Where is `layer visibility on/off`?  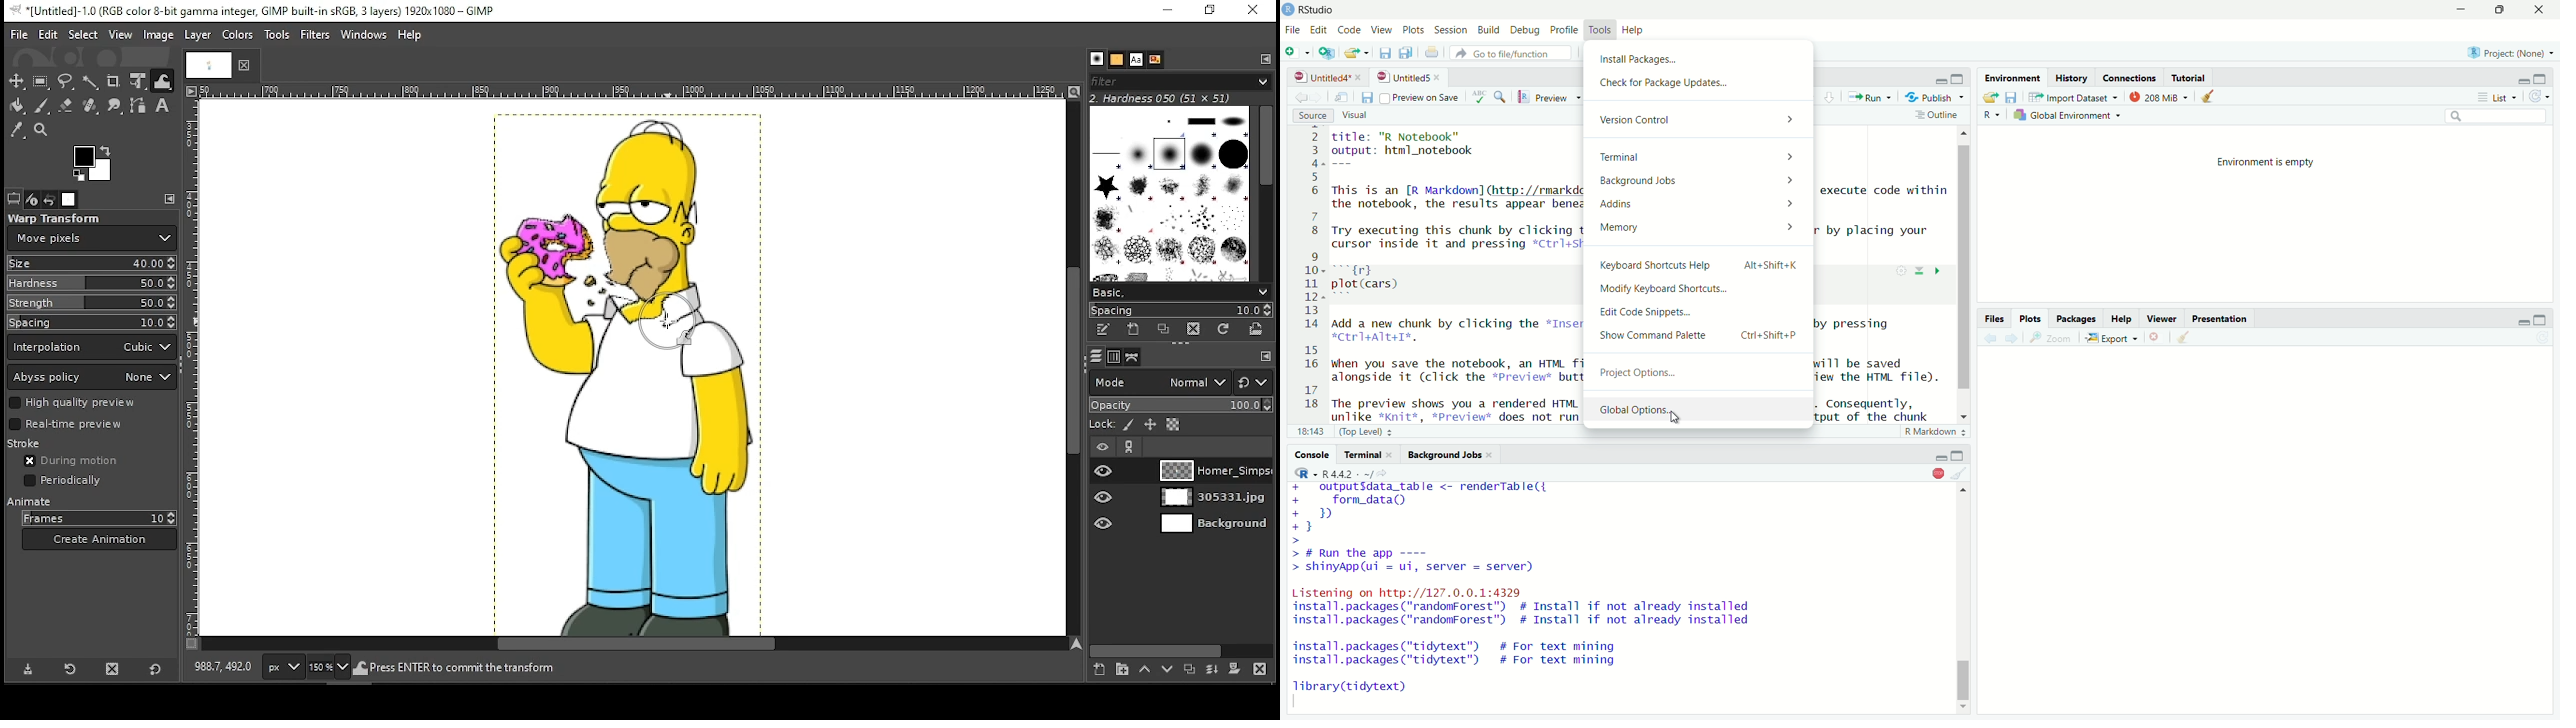 layer visibility on/off is located at coordinates (1106, 498).